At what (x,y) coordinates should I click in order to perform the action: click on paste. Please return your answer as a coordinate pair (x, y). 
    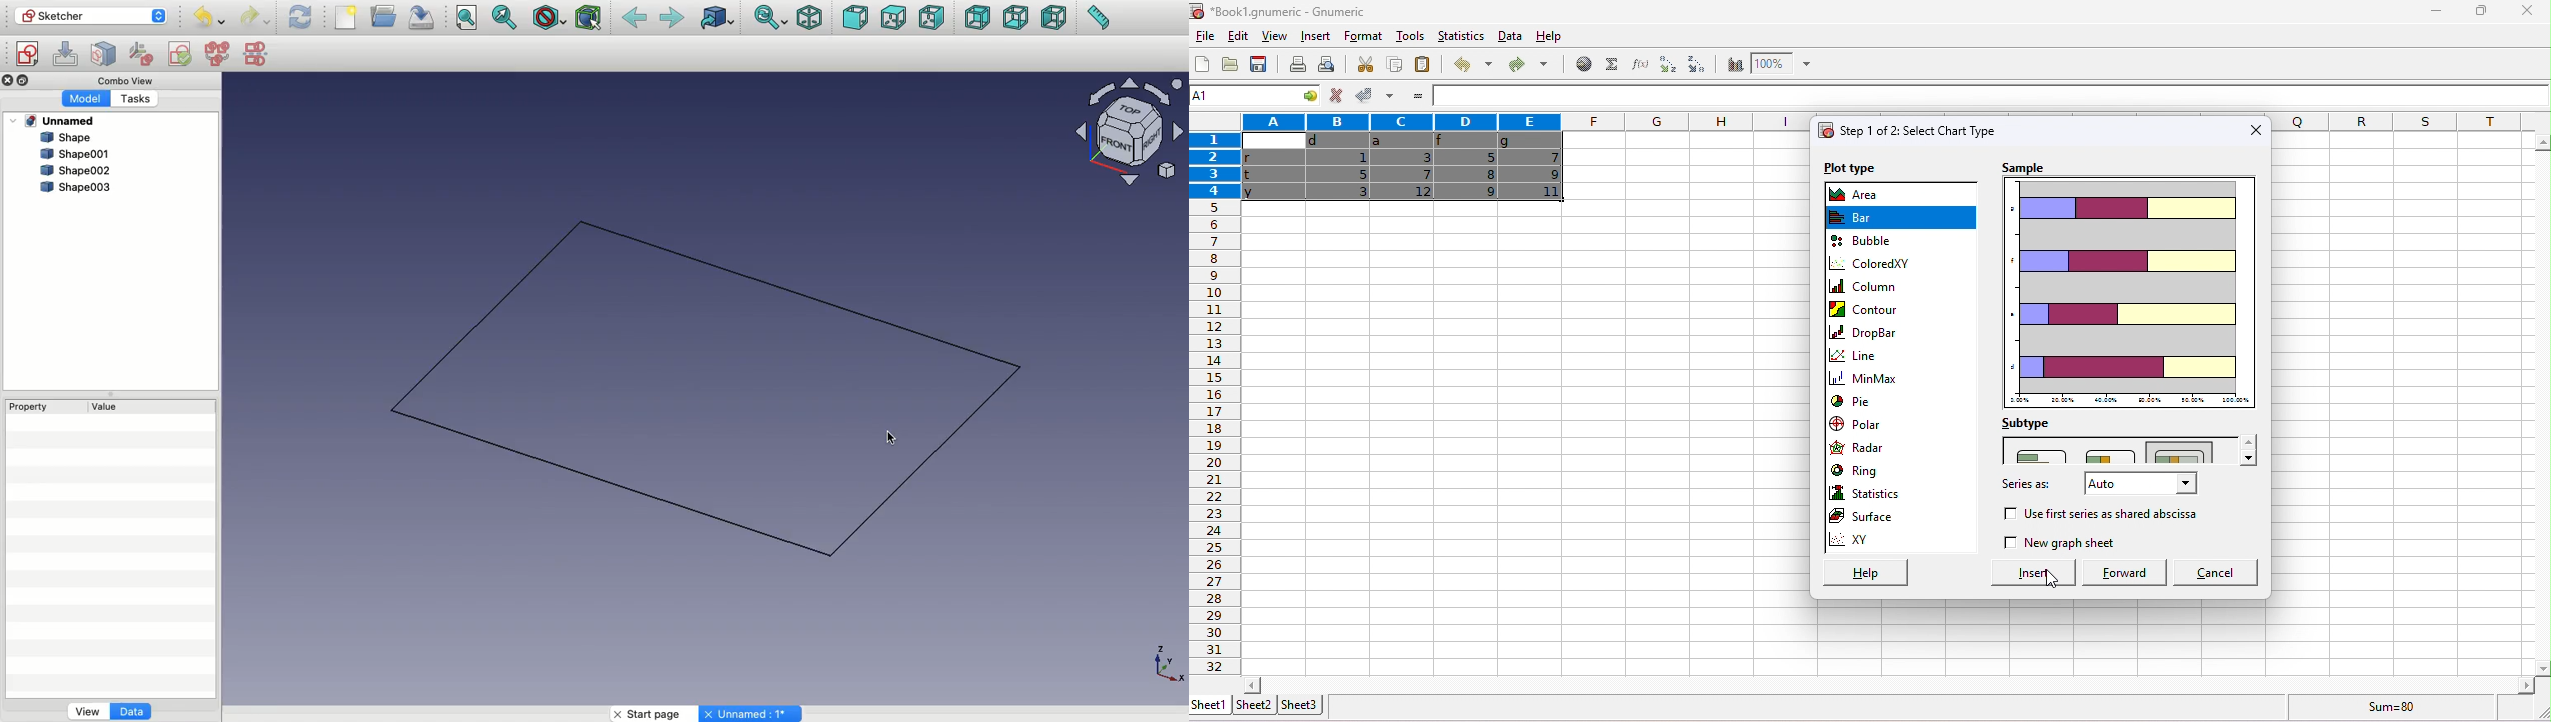
    Looking at the image, I should click on (1423, 63).